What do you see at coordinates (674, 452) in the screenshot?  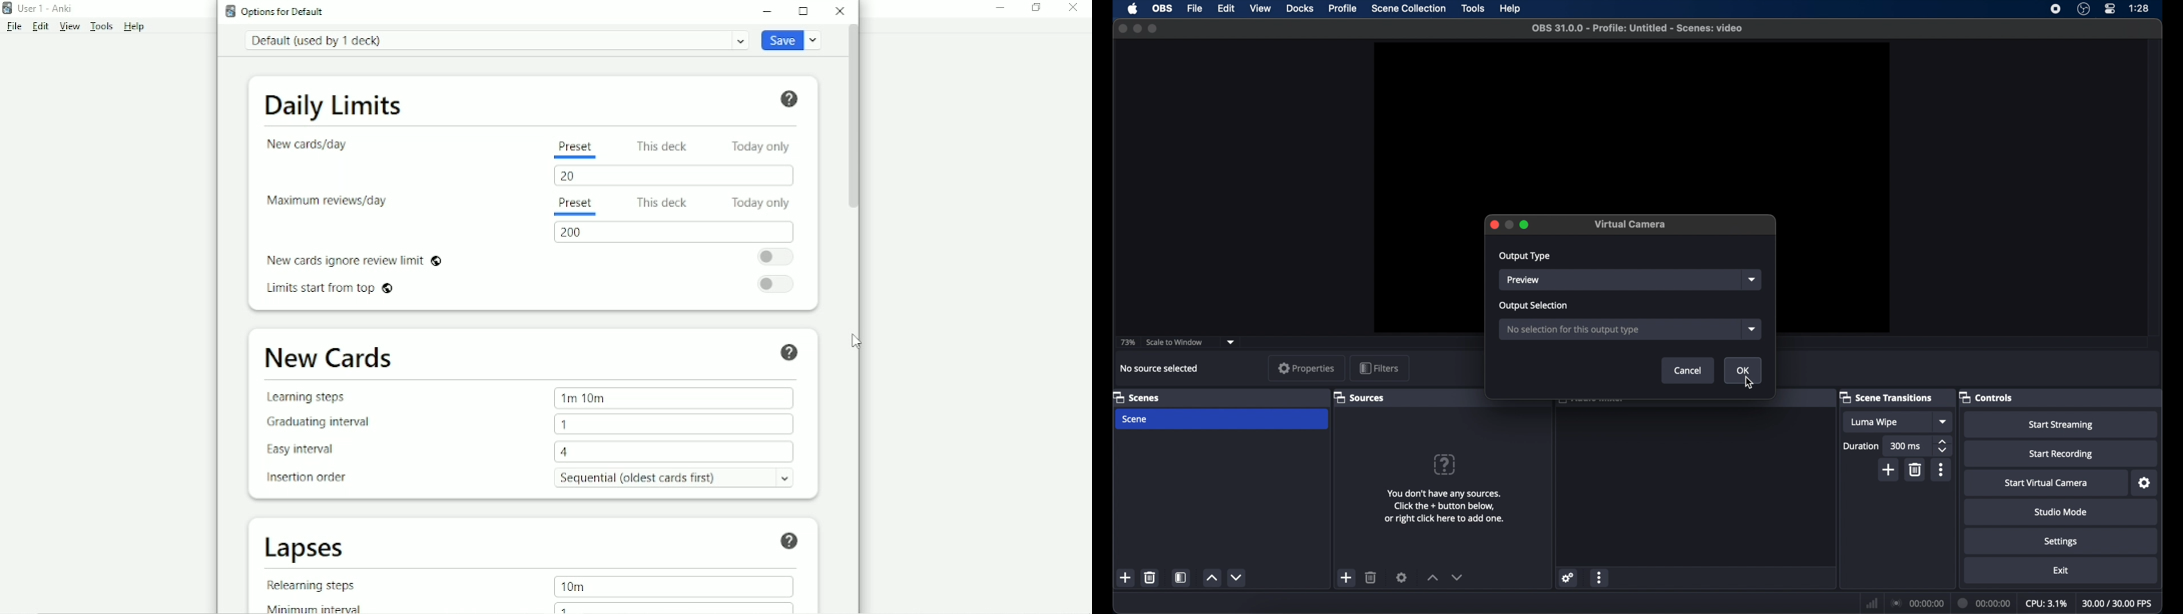 I see `4` at bounding box center [674, 452].